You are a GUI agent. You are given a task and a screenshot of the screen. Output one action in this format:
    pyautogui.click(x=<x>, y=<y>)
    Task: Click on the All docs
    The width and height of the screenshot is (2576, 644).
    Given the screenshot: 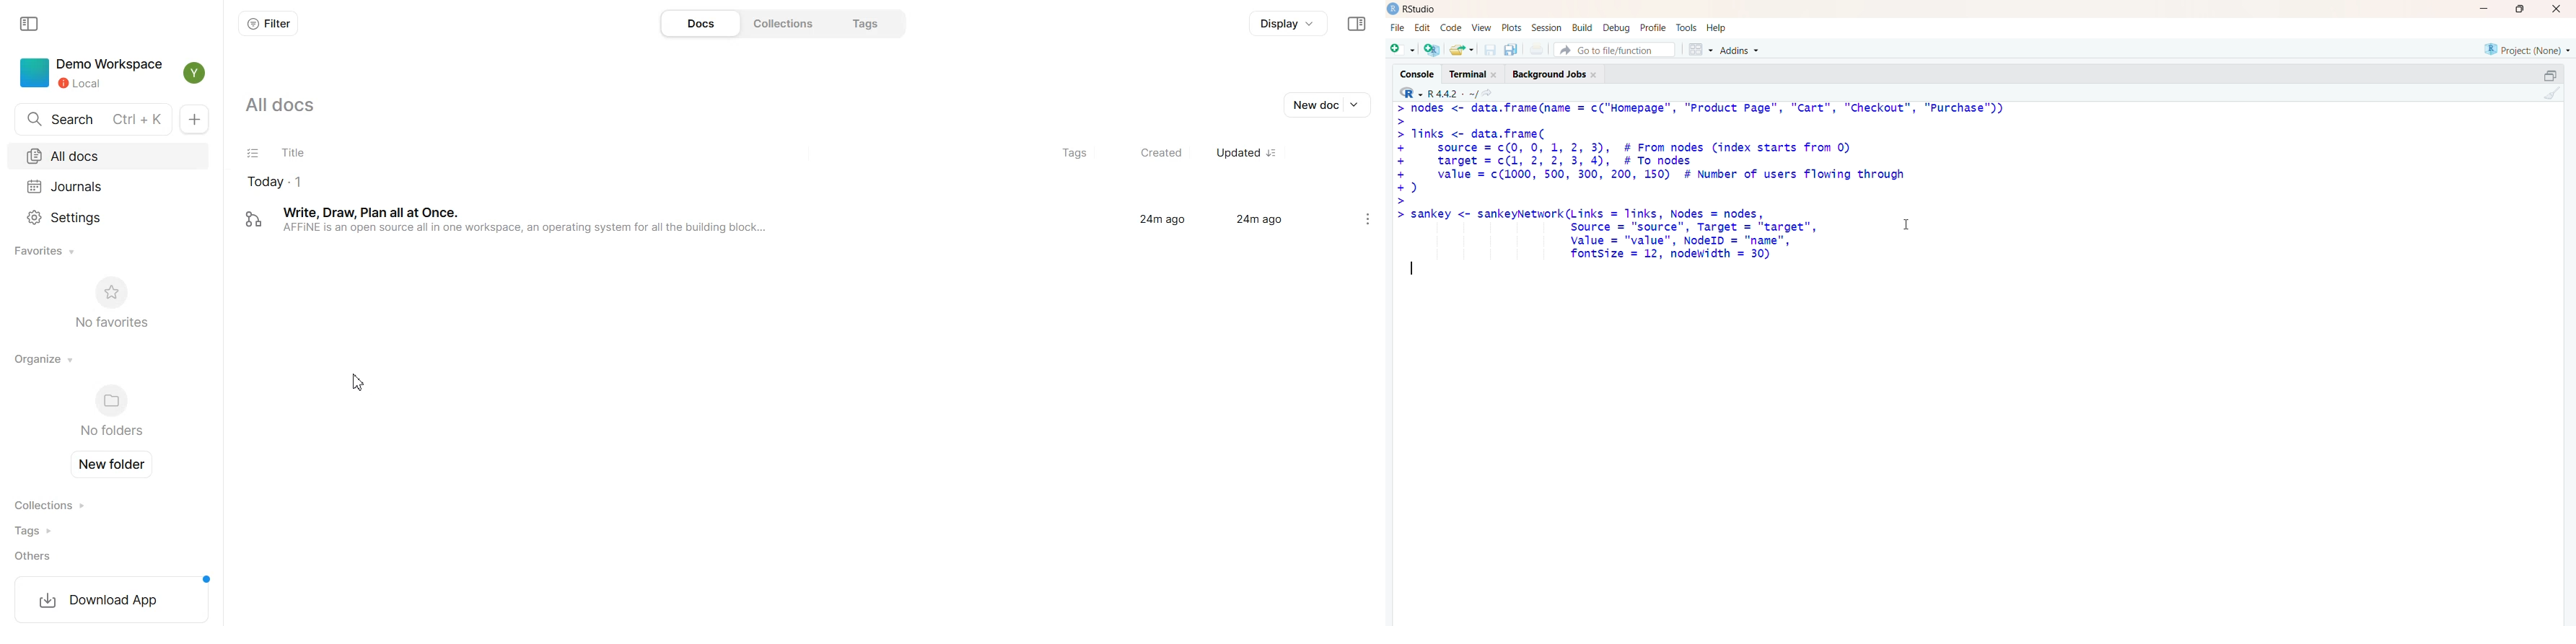 What is the action you would take?
    pyautogui.click(x=112, y=154)
    